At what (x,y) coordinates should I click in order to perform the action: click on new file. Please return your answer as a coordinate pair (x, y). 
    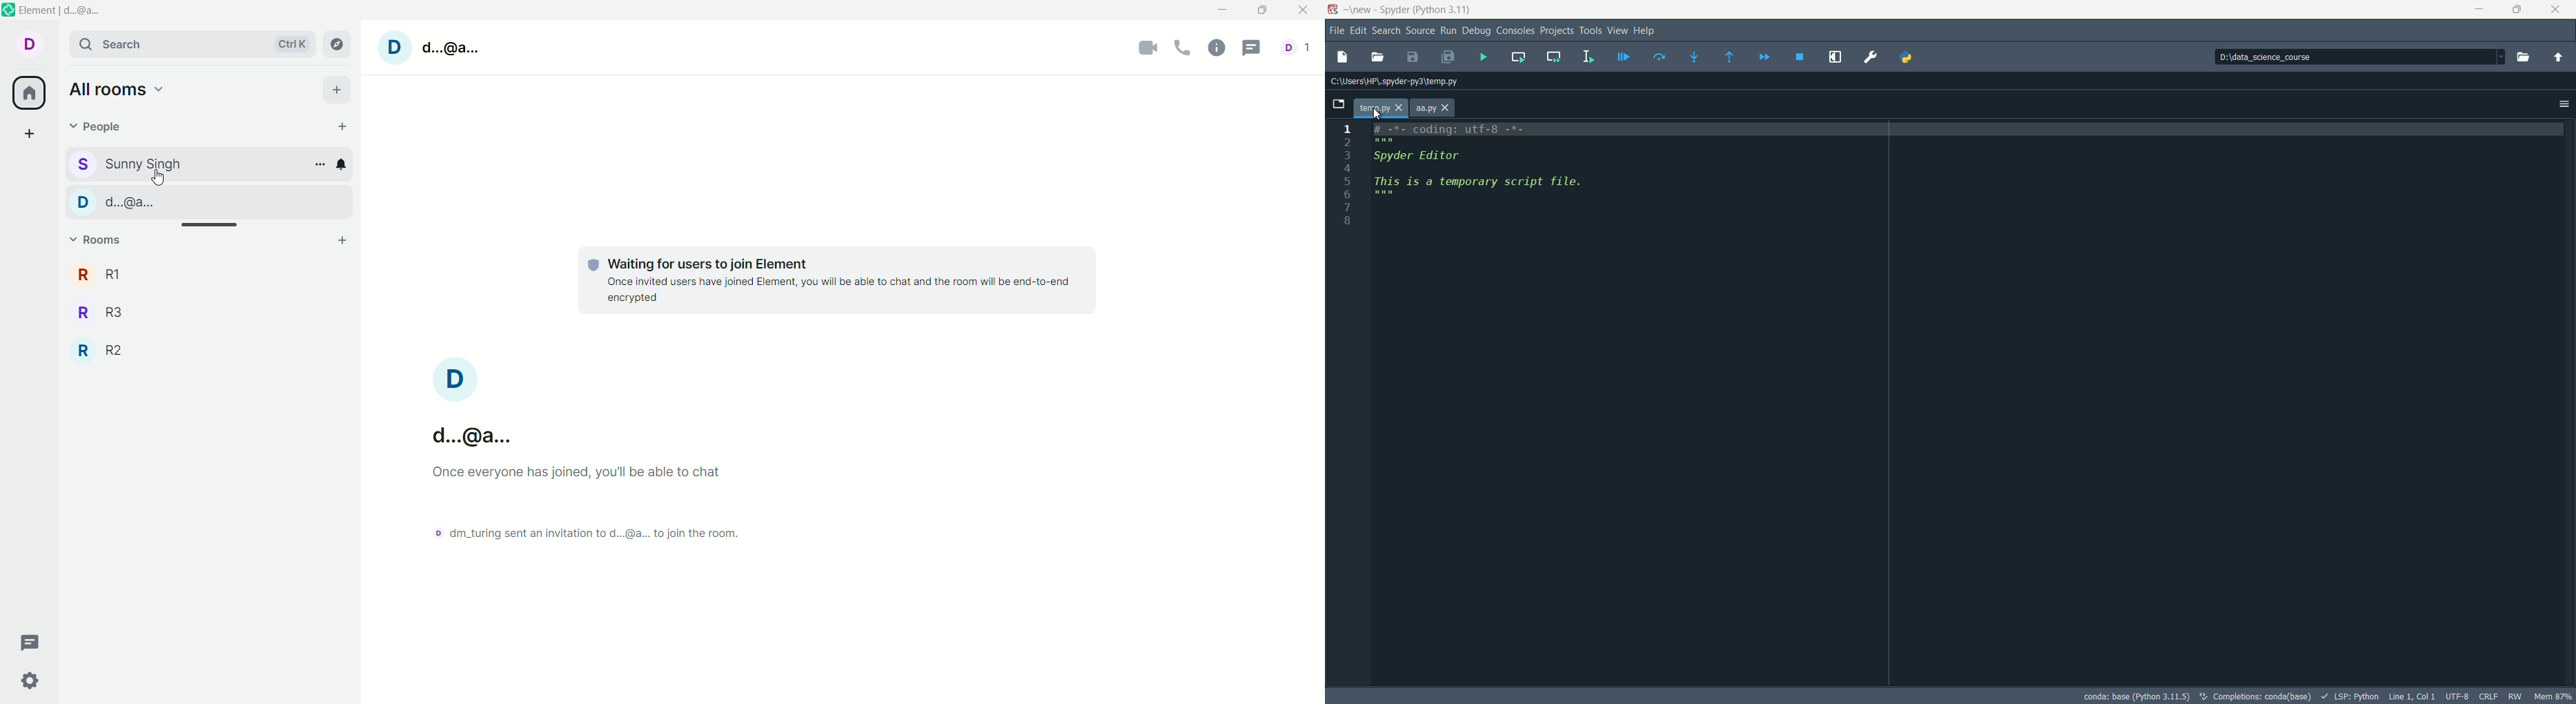
    Looking at the image, I should click on (1343, 58).